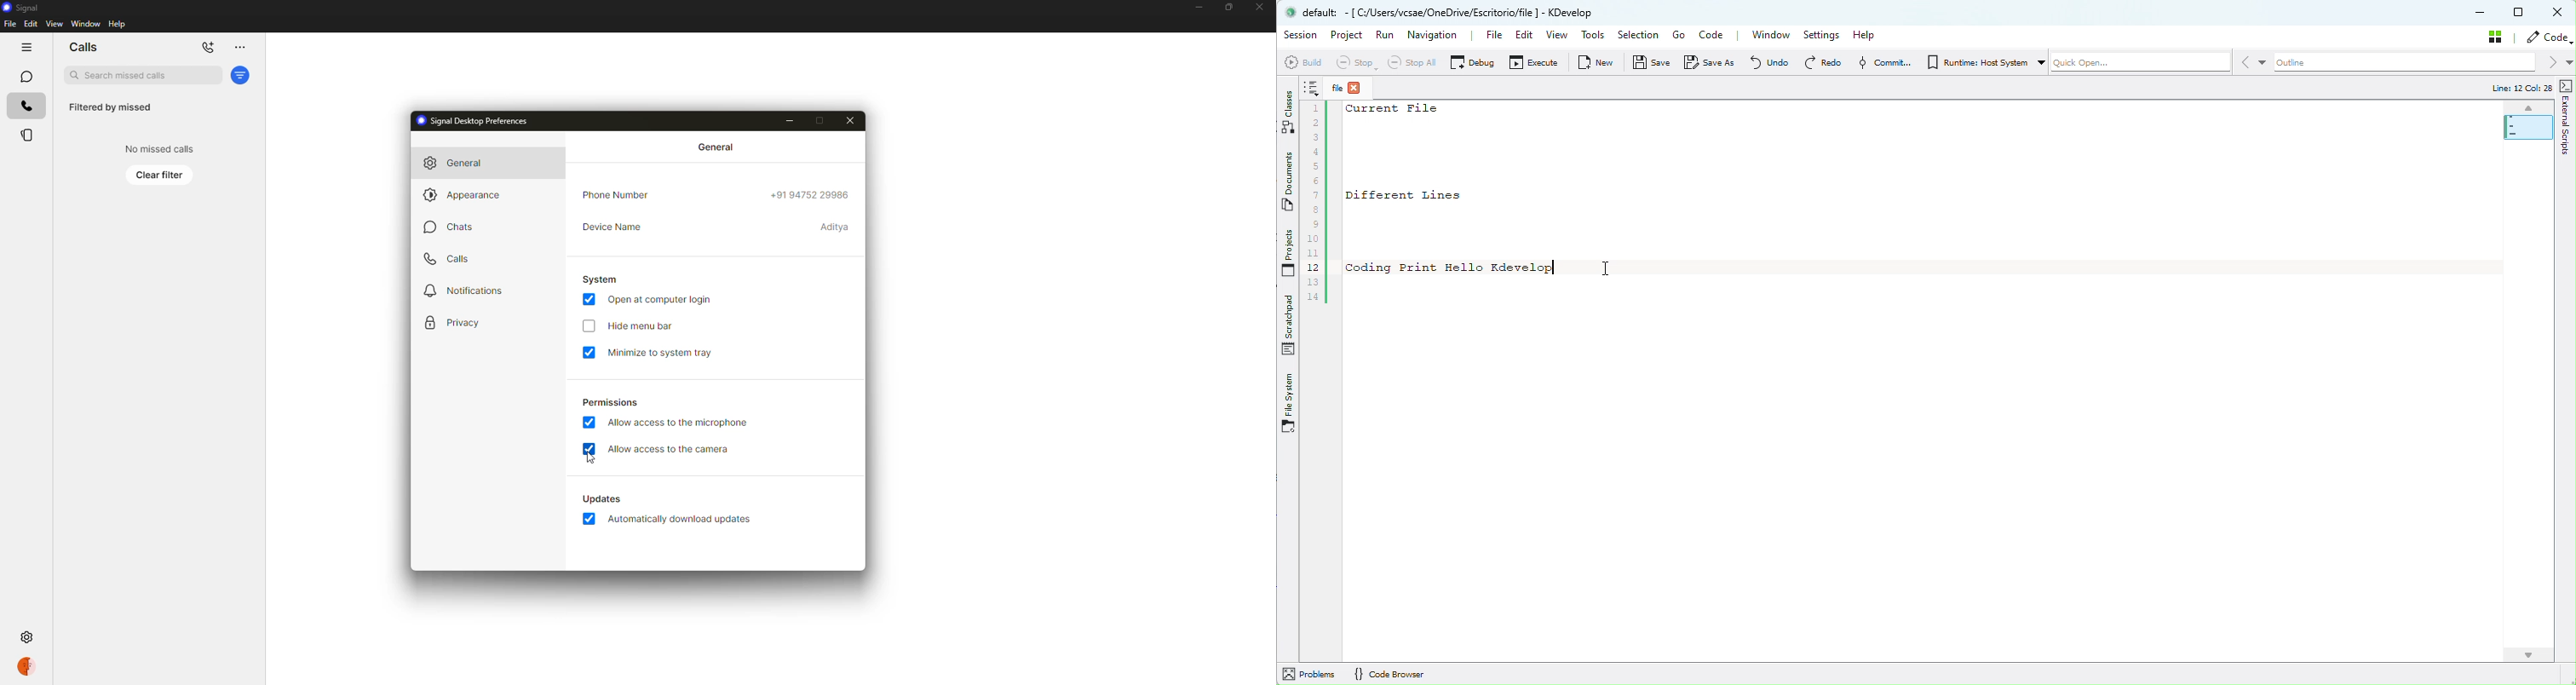 The height and width of the screenshot is (700, 2576). Describe the element at coordinates (26, 666) in the screenshot. I see `profile` at that location.